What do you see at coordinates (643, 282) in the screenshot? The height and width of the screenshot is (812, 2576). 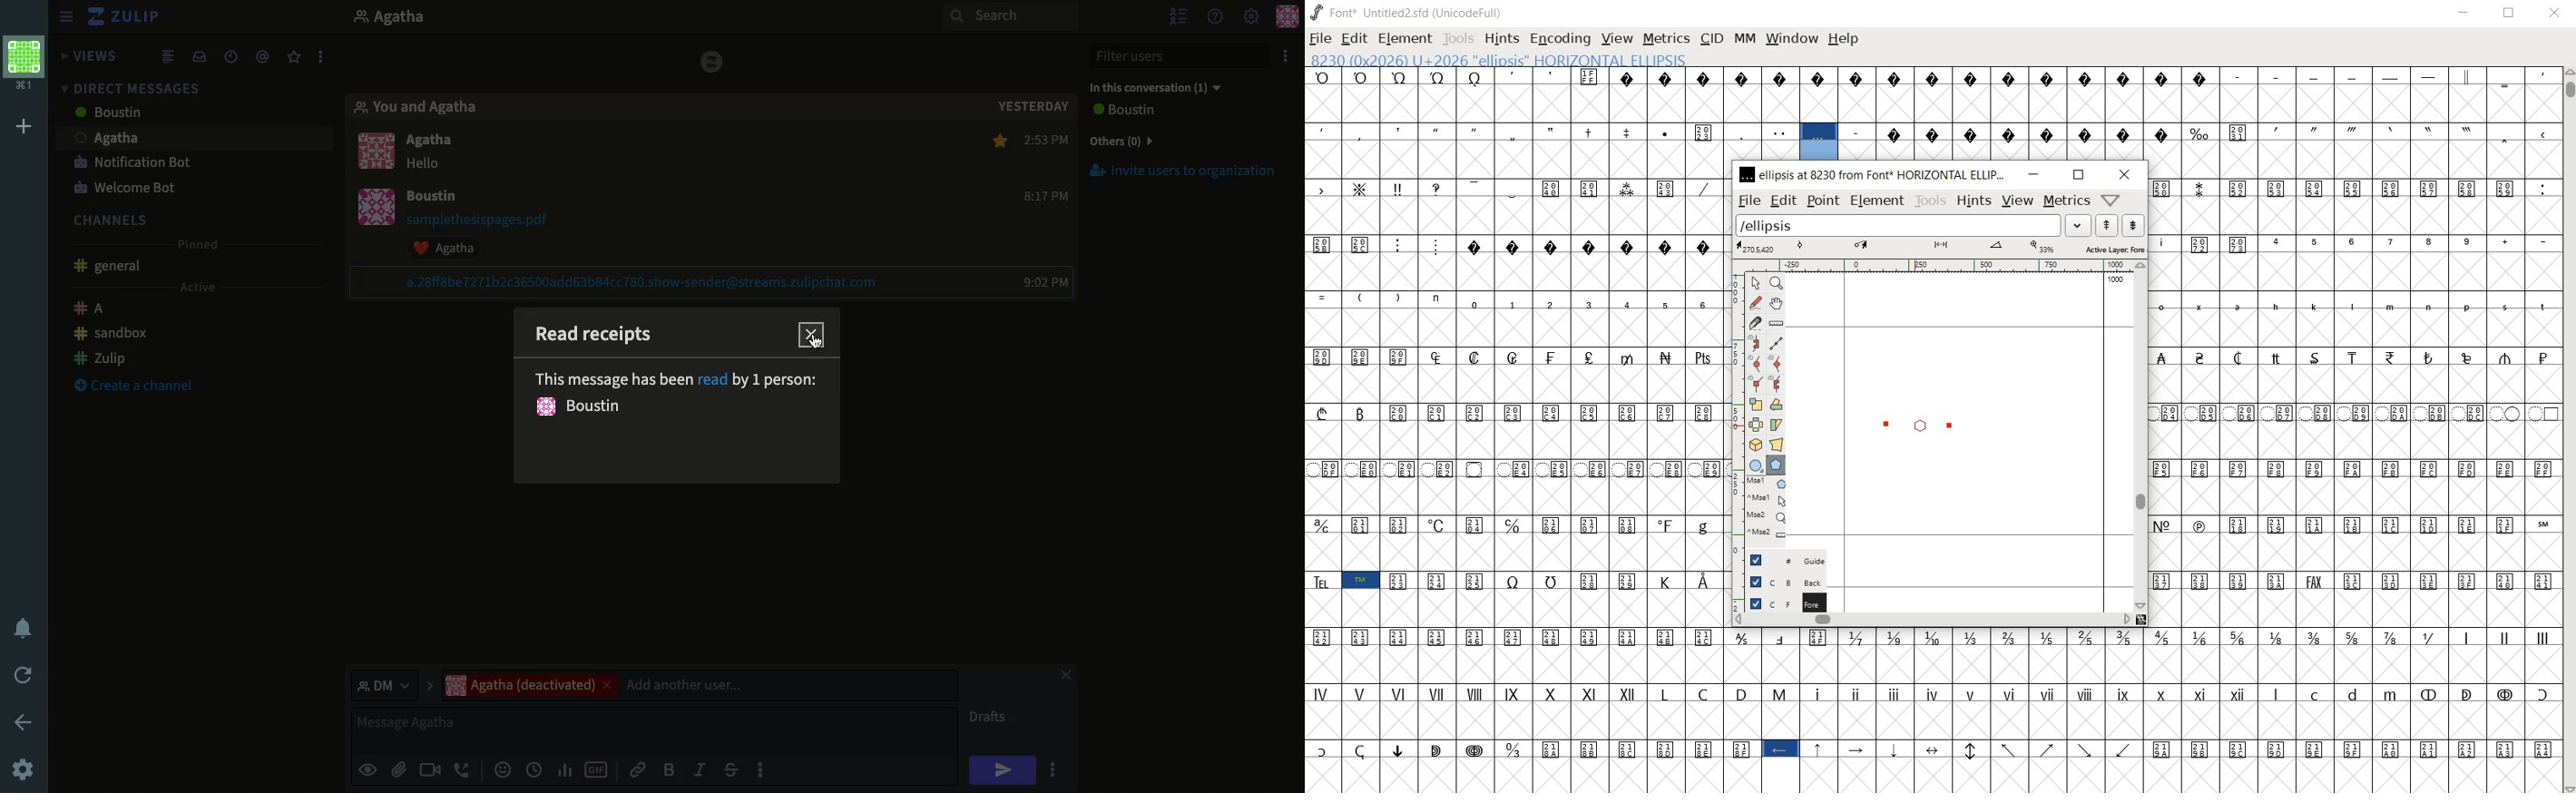 I see `link` at bounding box center [643, 282].